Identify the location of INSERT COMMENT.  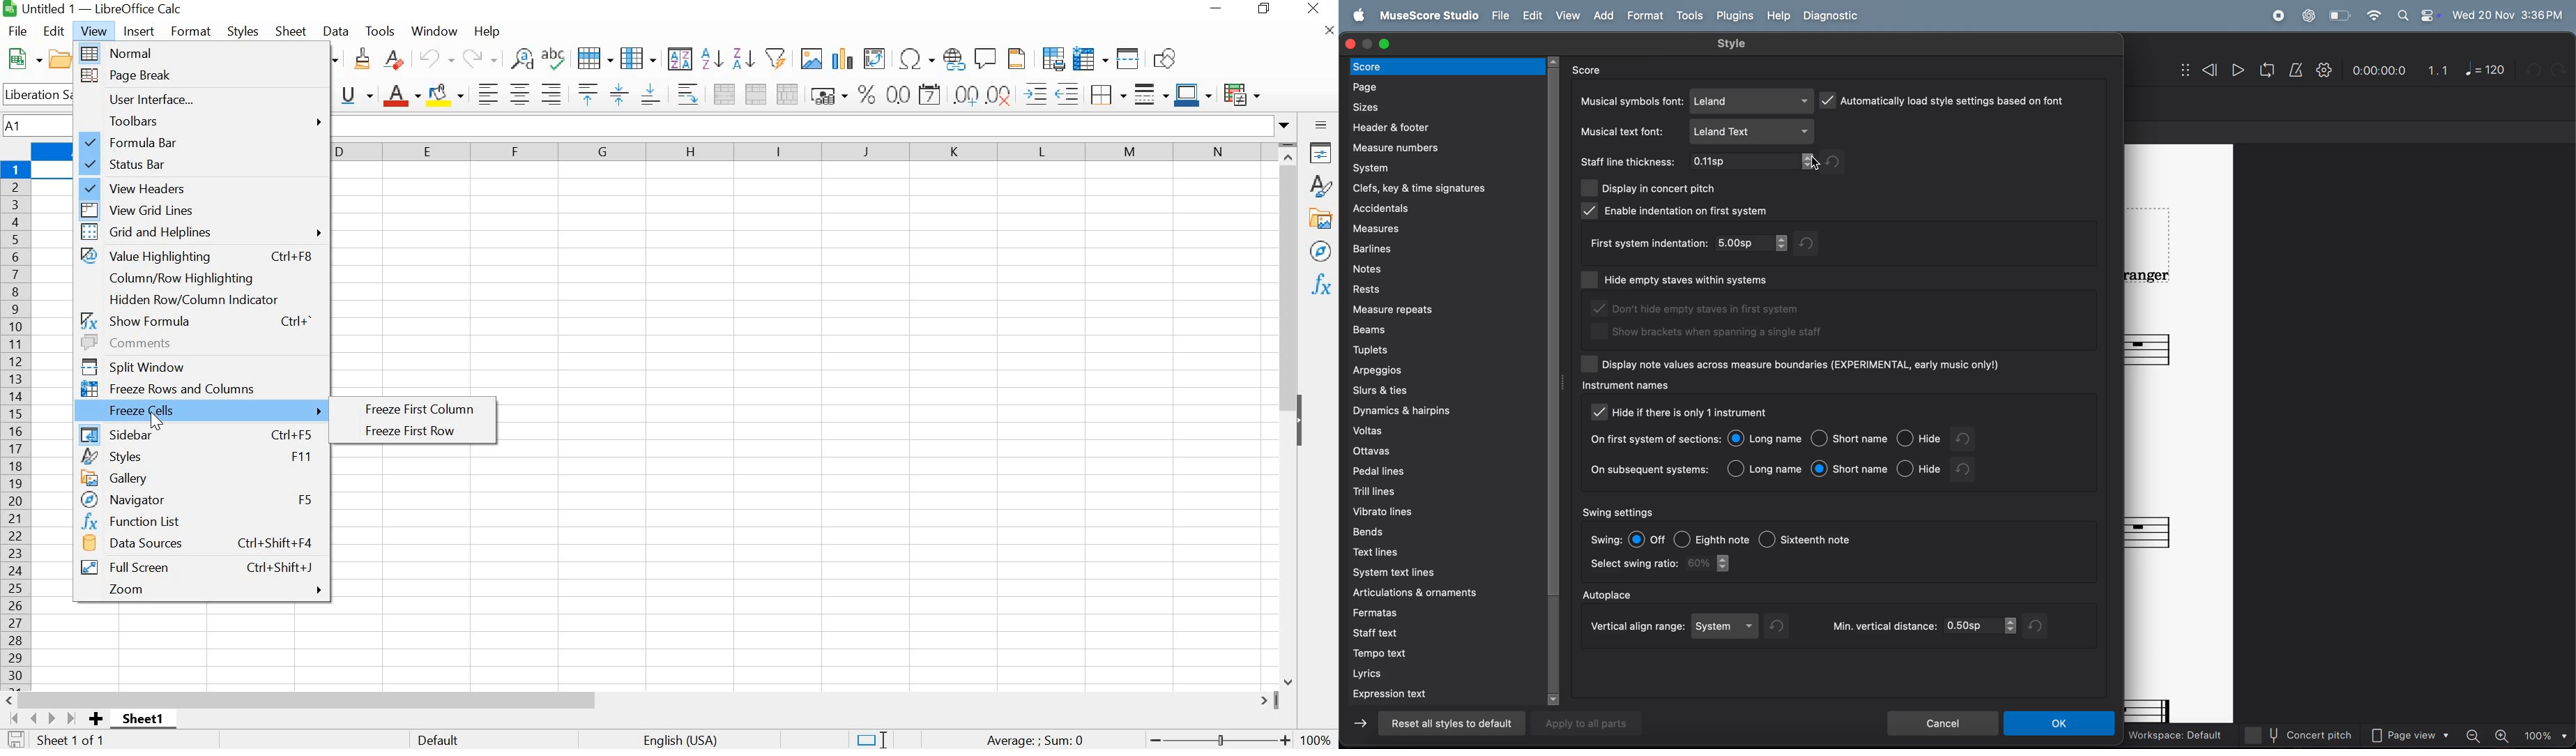
(986, 56).